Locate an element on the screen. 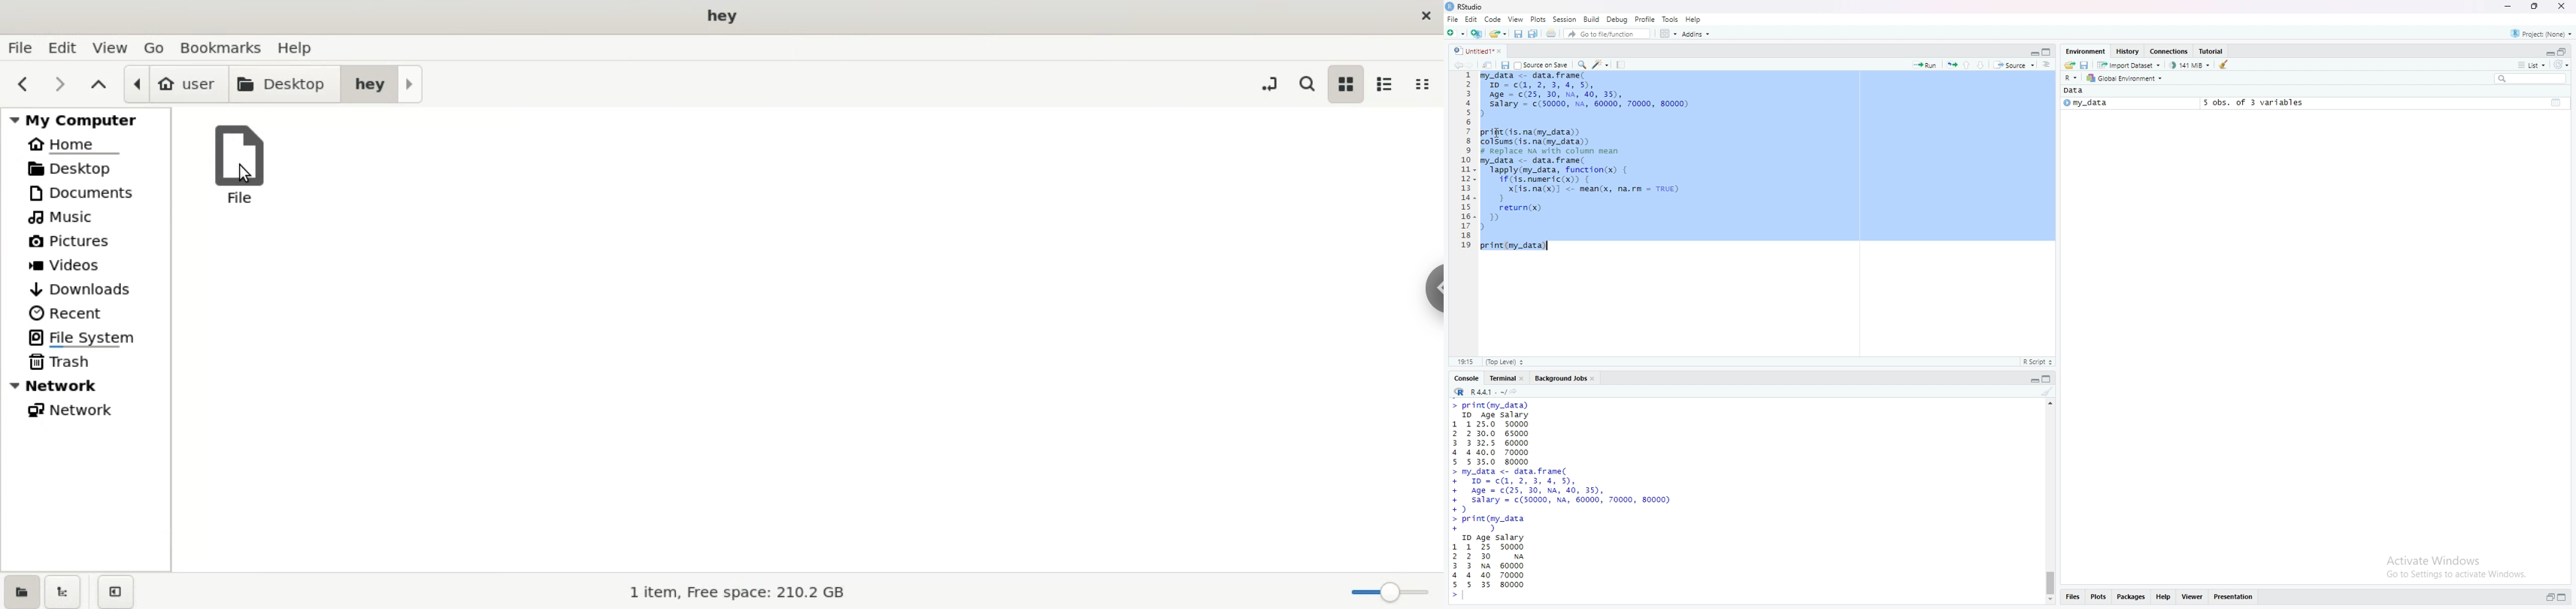  view is located at coordinates (1516, 19).